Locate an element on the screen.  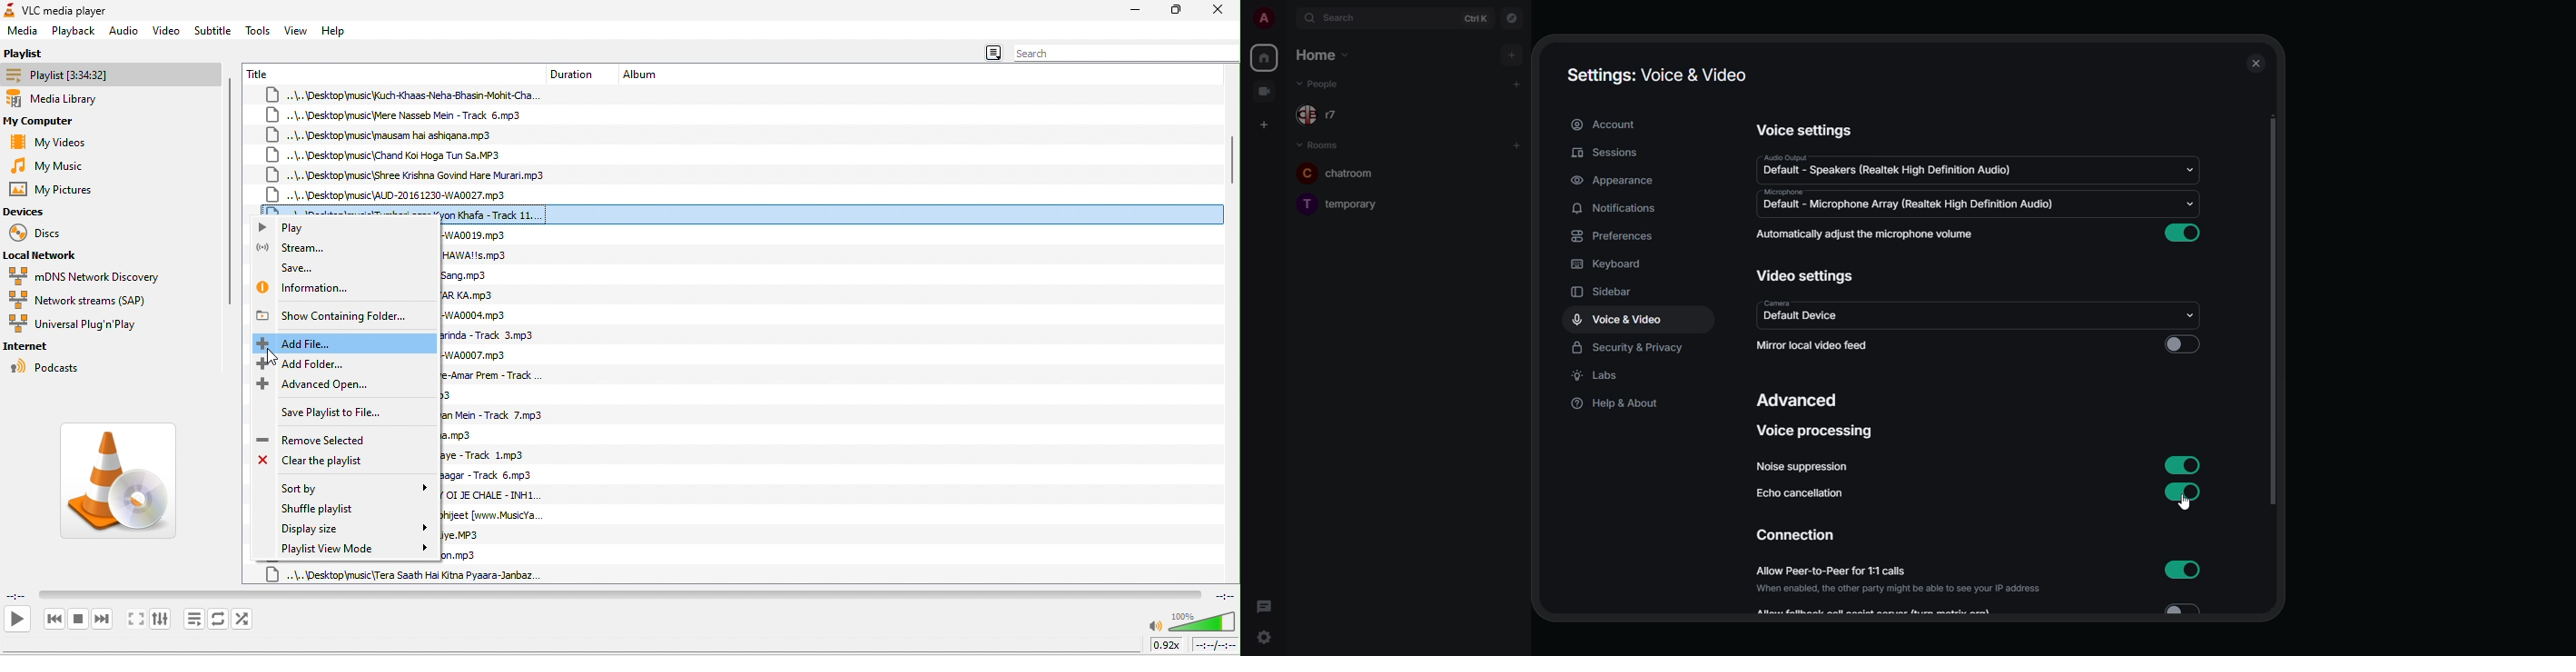
total time/remaining time is located at coordinates (1214, 645).